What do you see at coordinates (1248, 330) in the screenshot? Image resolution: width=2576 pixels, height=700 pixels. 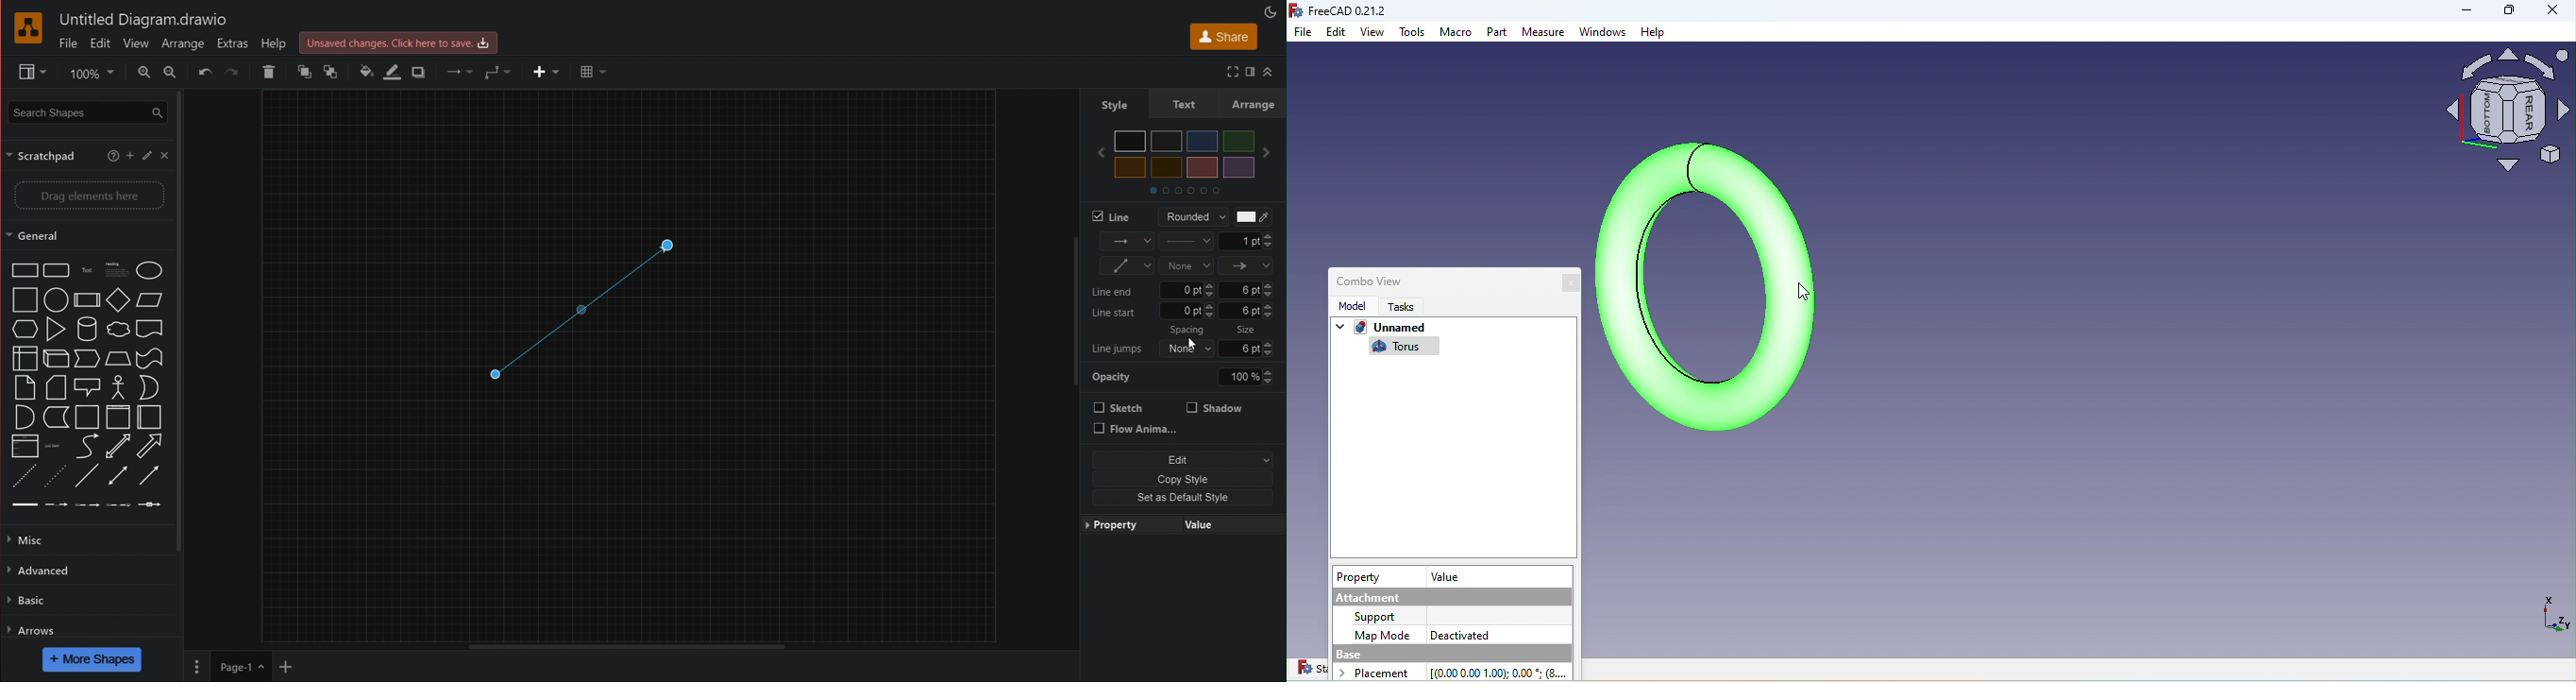 I see `` at bounding box center [1248, 330].